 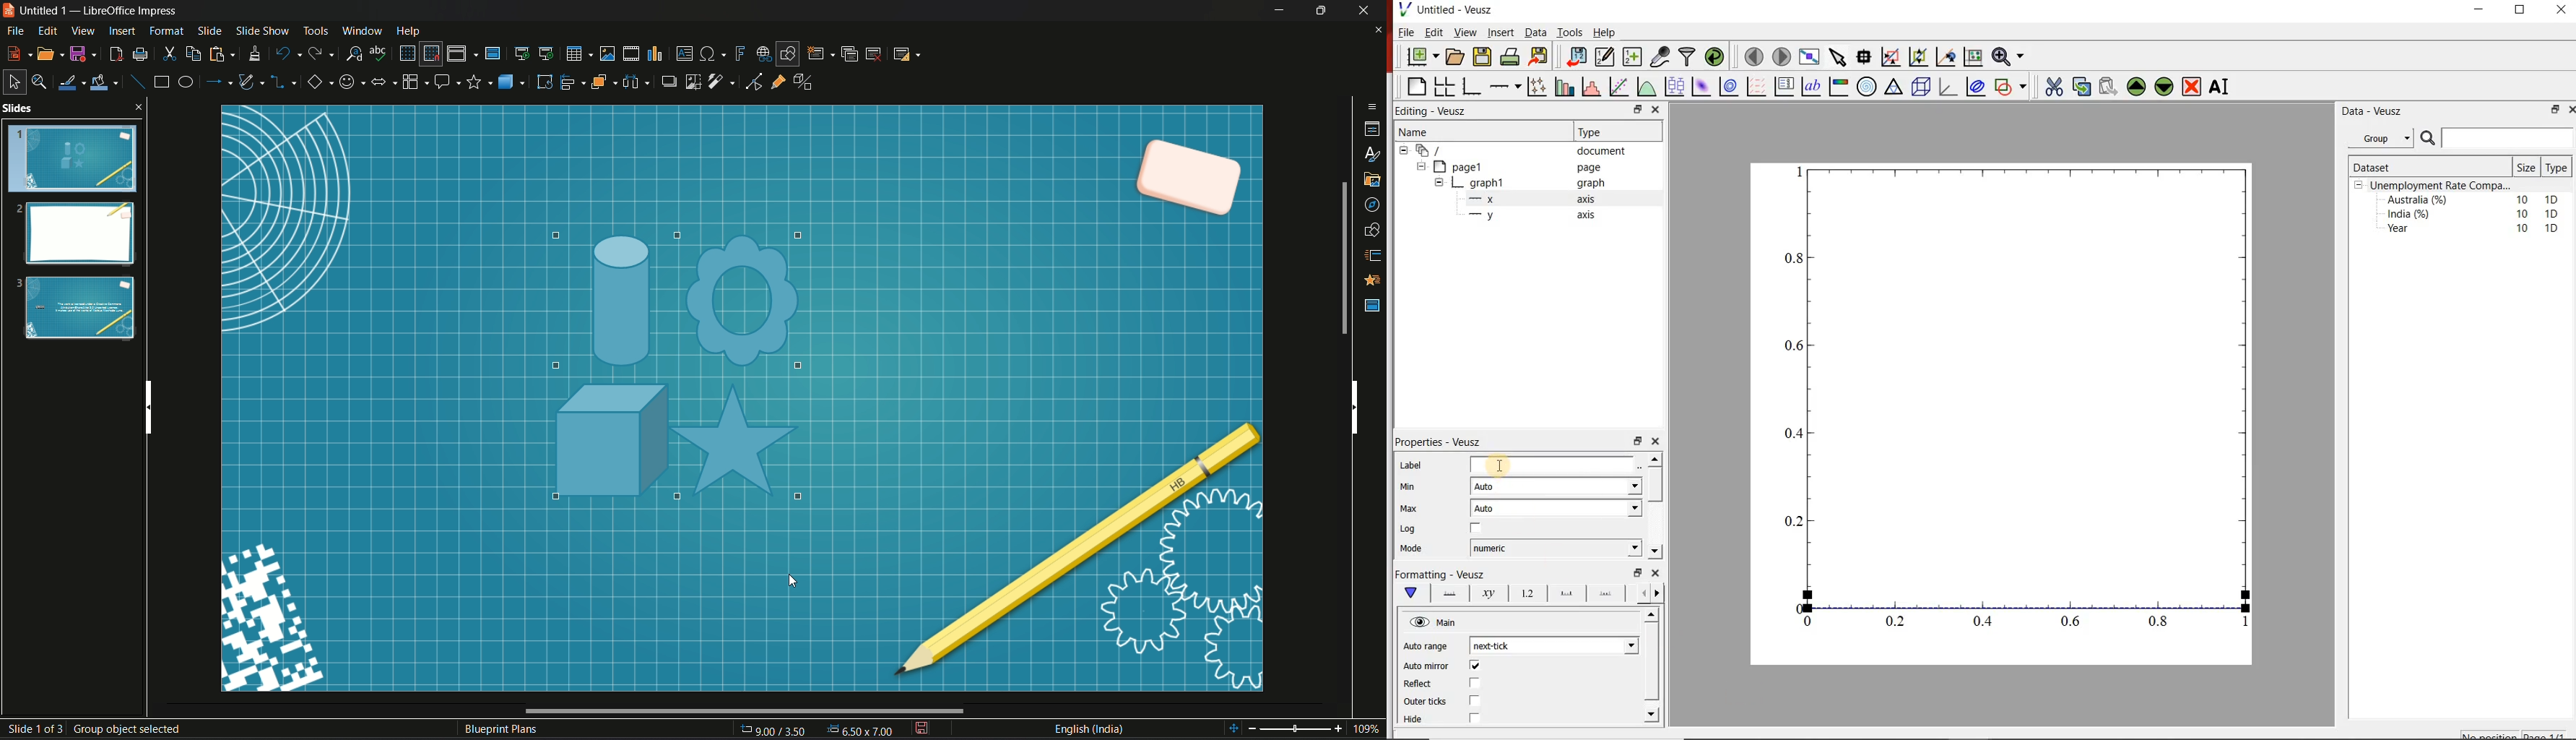 What do you see at coordinates (1655, 459) in the screenshot?
I see `move up` at bounding box center [1655, 459].